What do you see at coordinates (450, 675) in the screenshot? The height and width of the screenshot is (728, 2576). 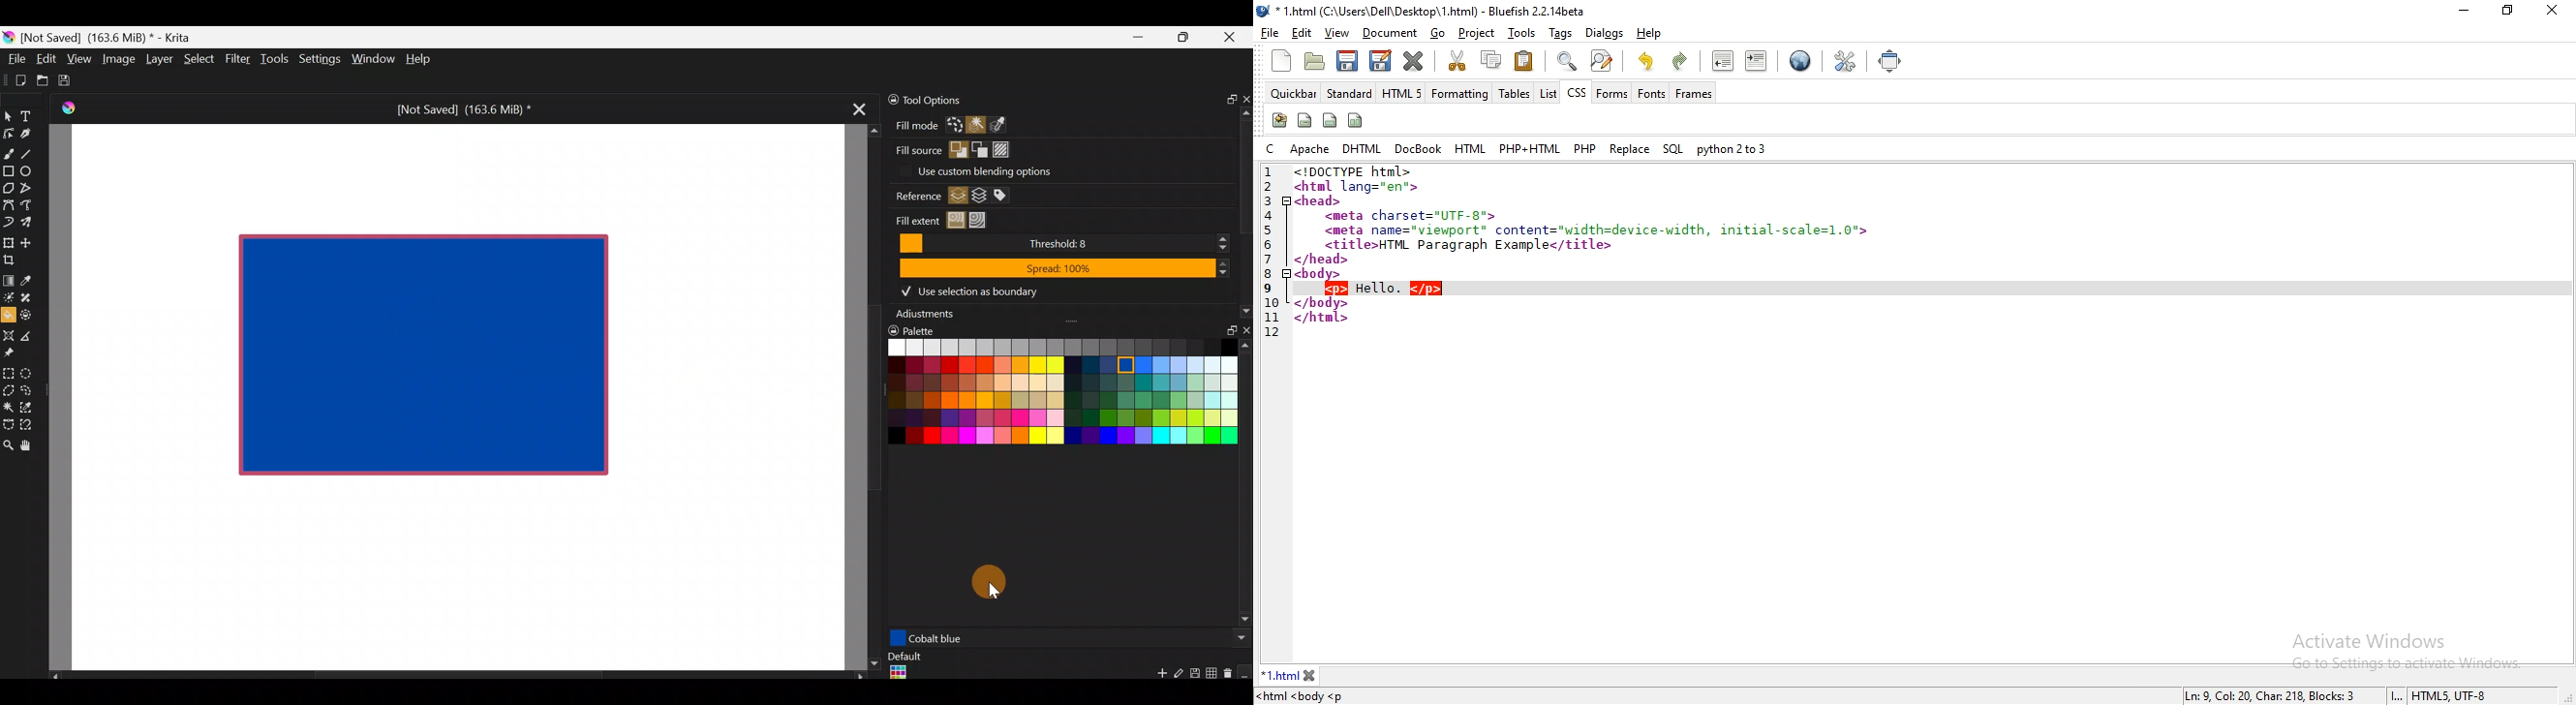 I see `Scroll bar` at bounding box center [450, 675].